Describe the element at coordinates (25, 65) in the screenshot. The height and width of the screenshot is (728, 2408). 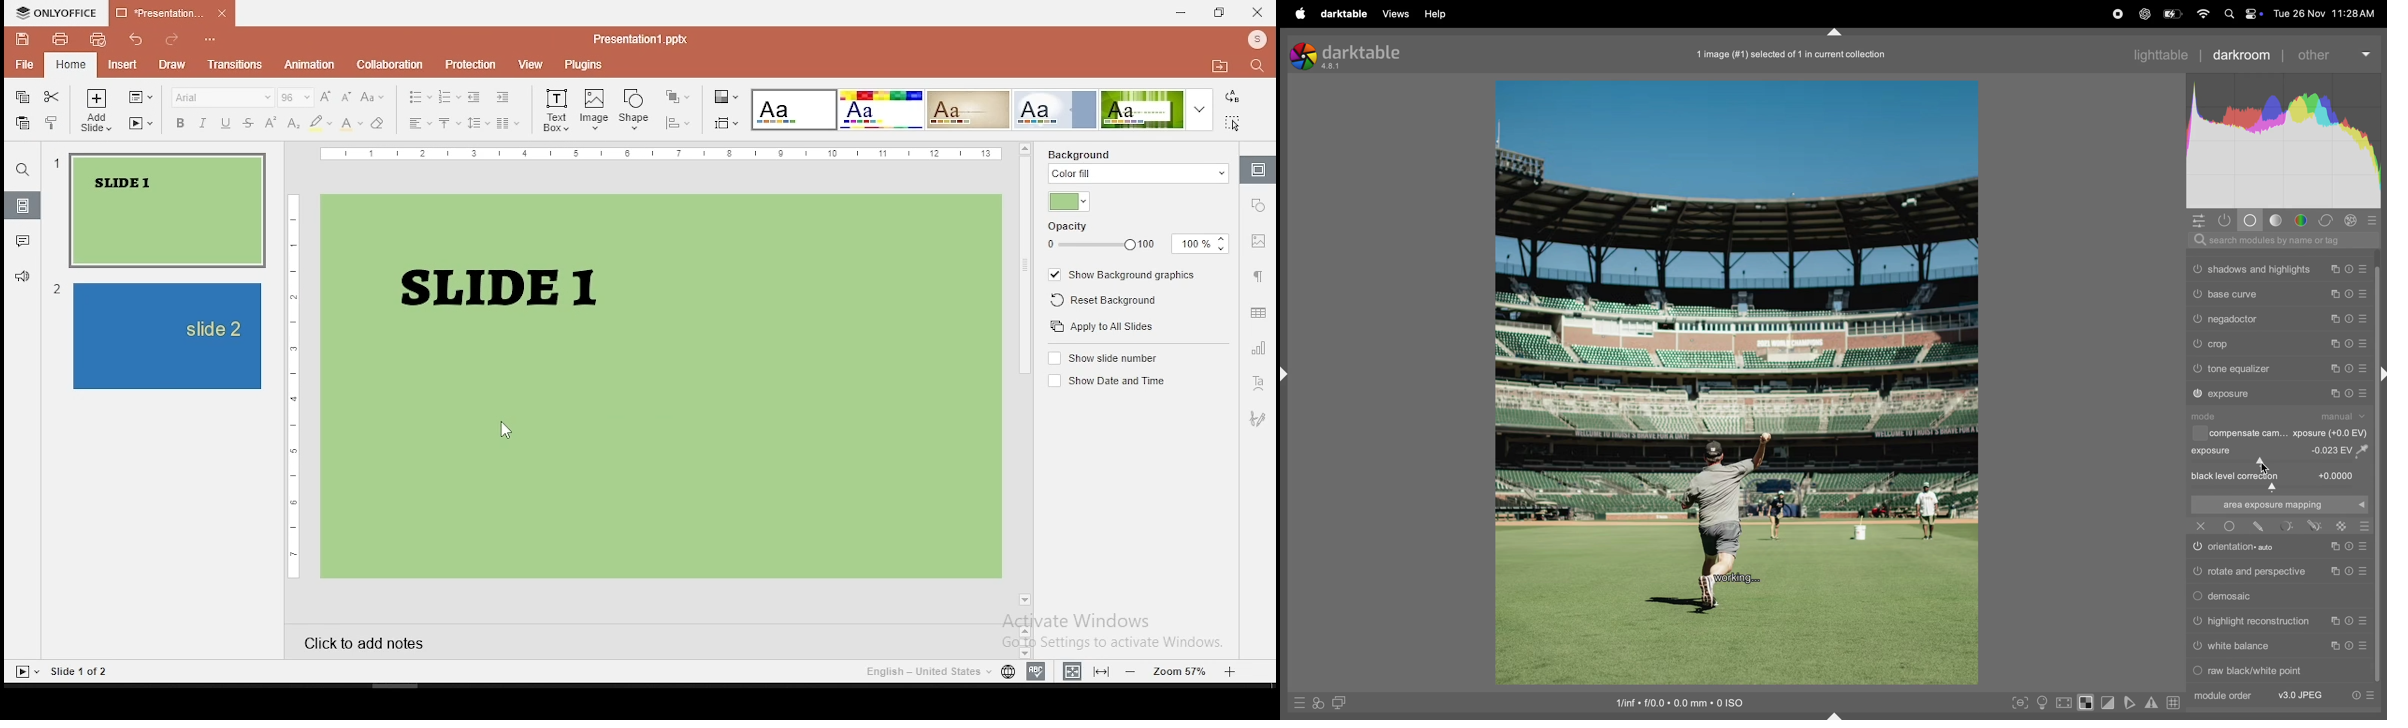
I see `file` at that location.